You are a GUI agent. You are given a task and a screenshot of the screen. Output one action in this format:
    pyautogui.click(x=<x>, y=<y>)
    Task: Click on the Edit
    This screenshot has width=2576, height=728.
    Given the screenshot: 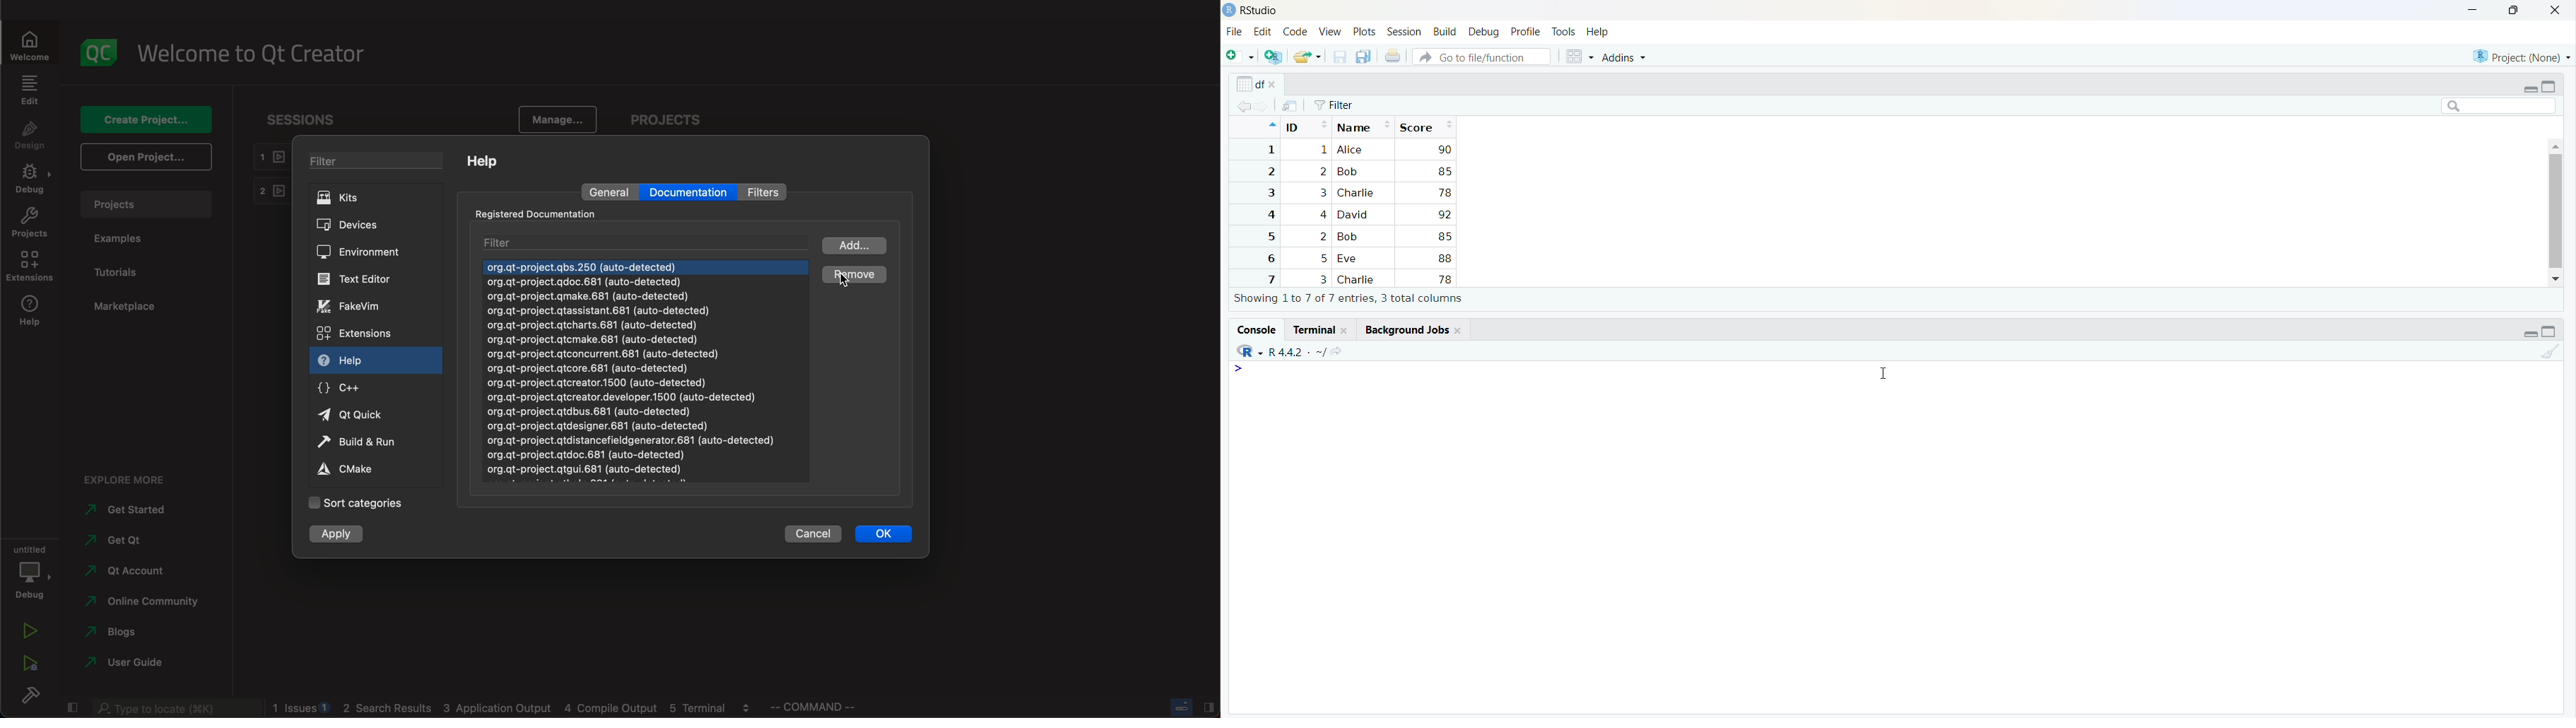 What is the action you would take?
    pyautogui.click(x=1262, y=31)
    